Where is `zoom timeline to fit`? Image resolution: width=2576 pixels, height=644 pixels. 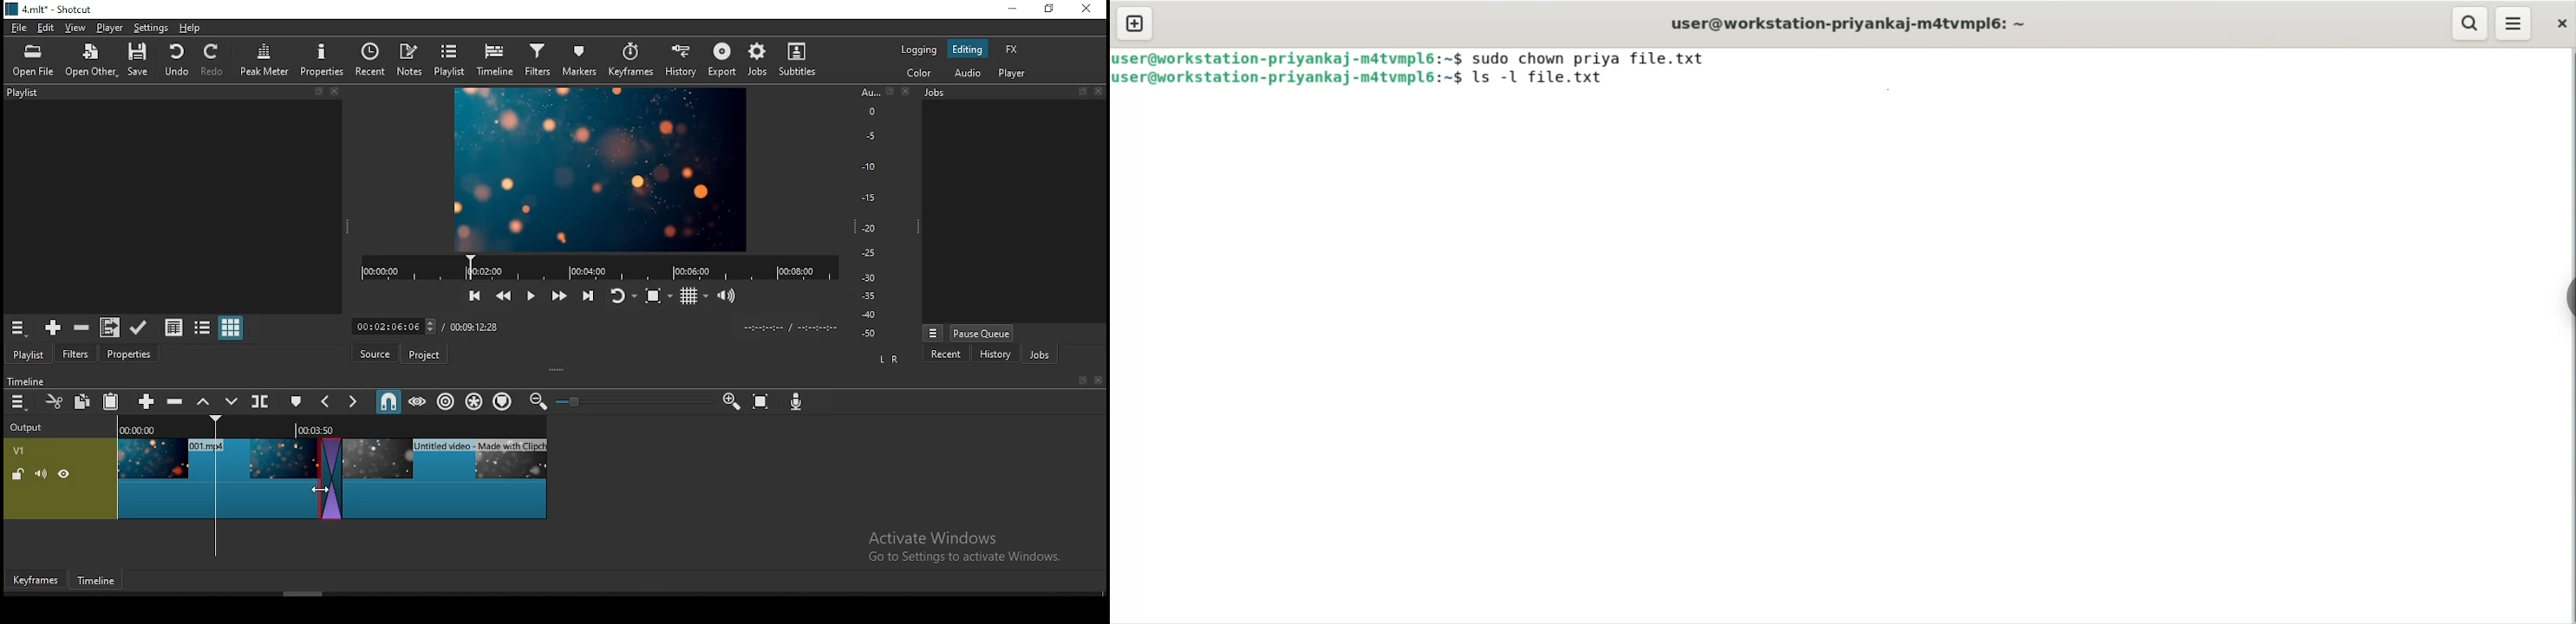 zoom timeline to fit is located at coordinates (762, 400).